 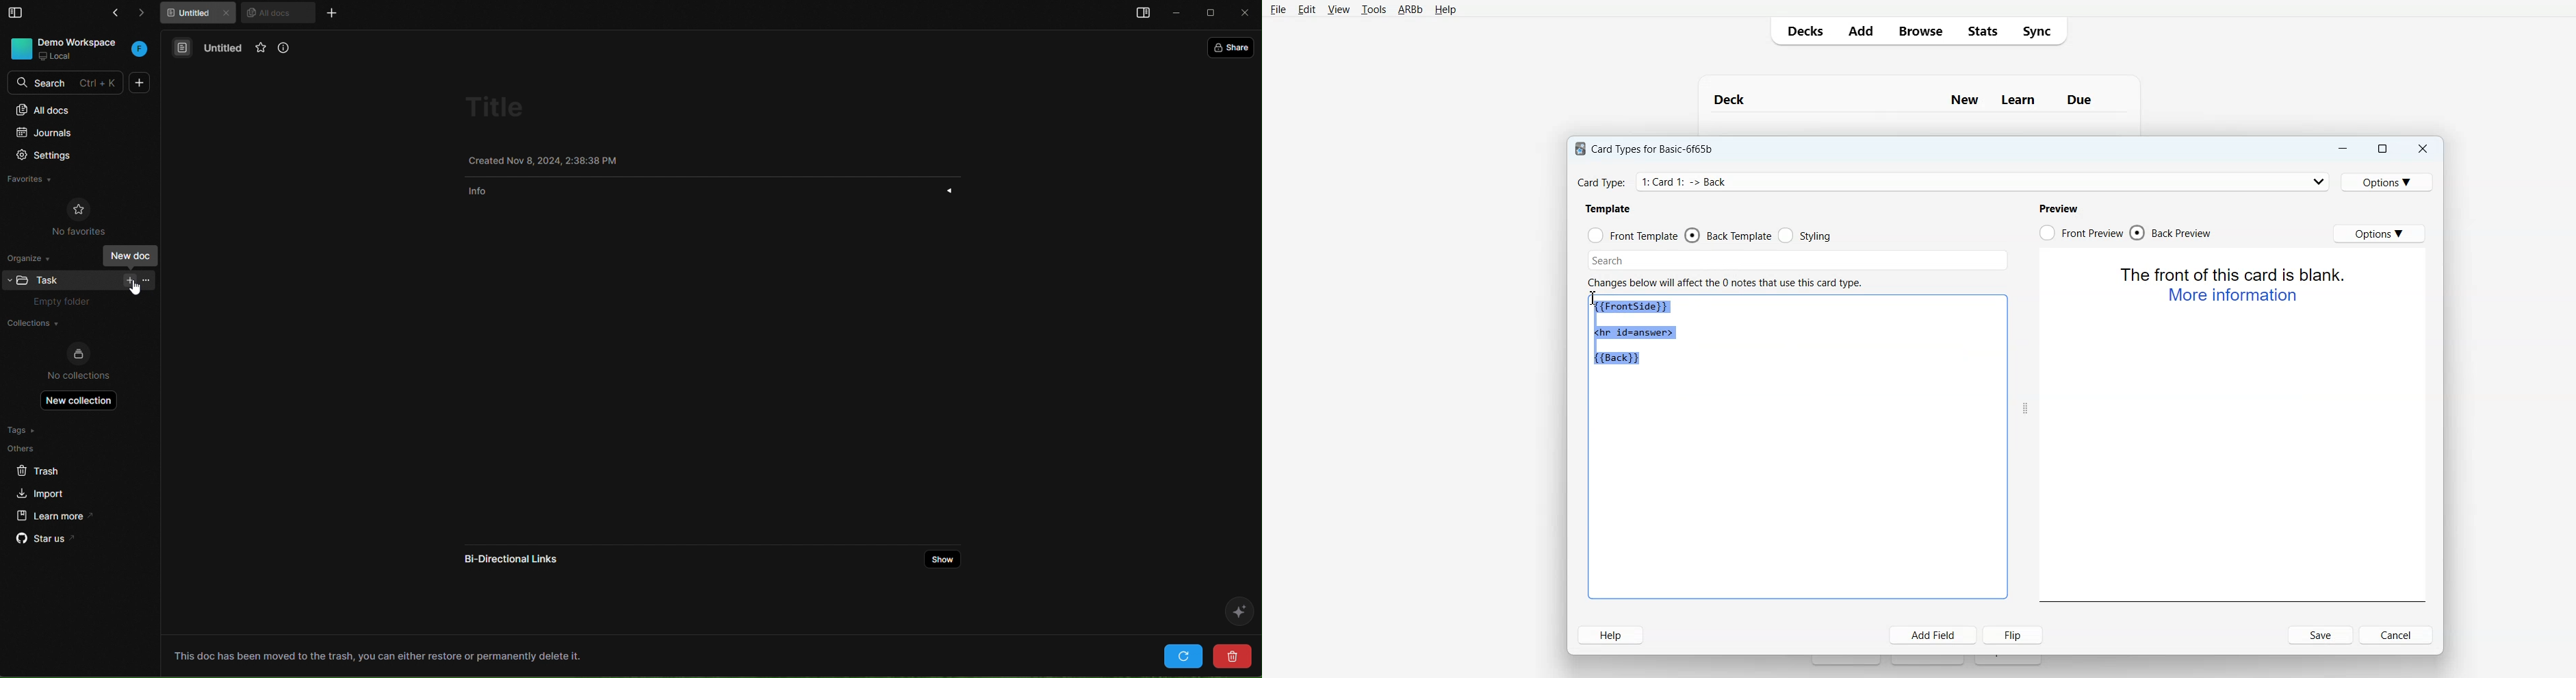 What do you see at coordinates (2384, 148) in the screenshot?
I see `Maximize` at bounding box center [2384, 148].